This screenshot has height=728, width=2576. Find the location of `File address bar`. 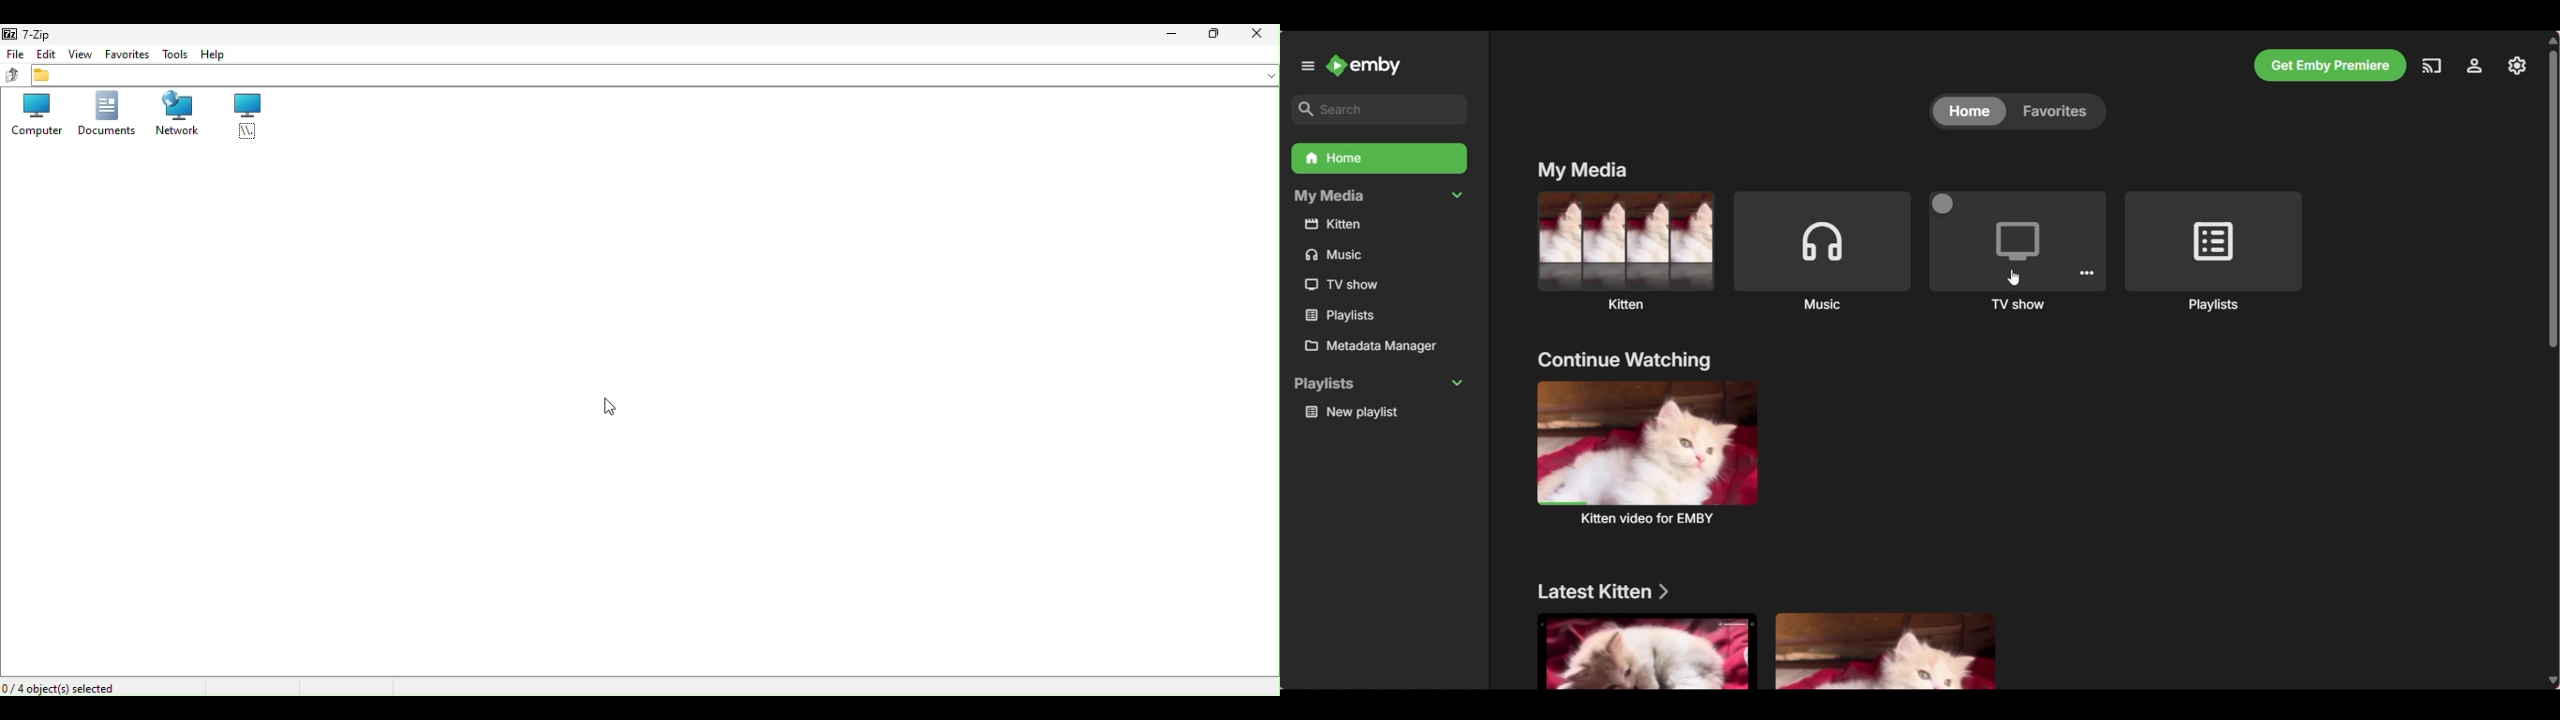

File address bar is located at coordinates (655, 75).